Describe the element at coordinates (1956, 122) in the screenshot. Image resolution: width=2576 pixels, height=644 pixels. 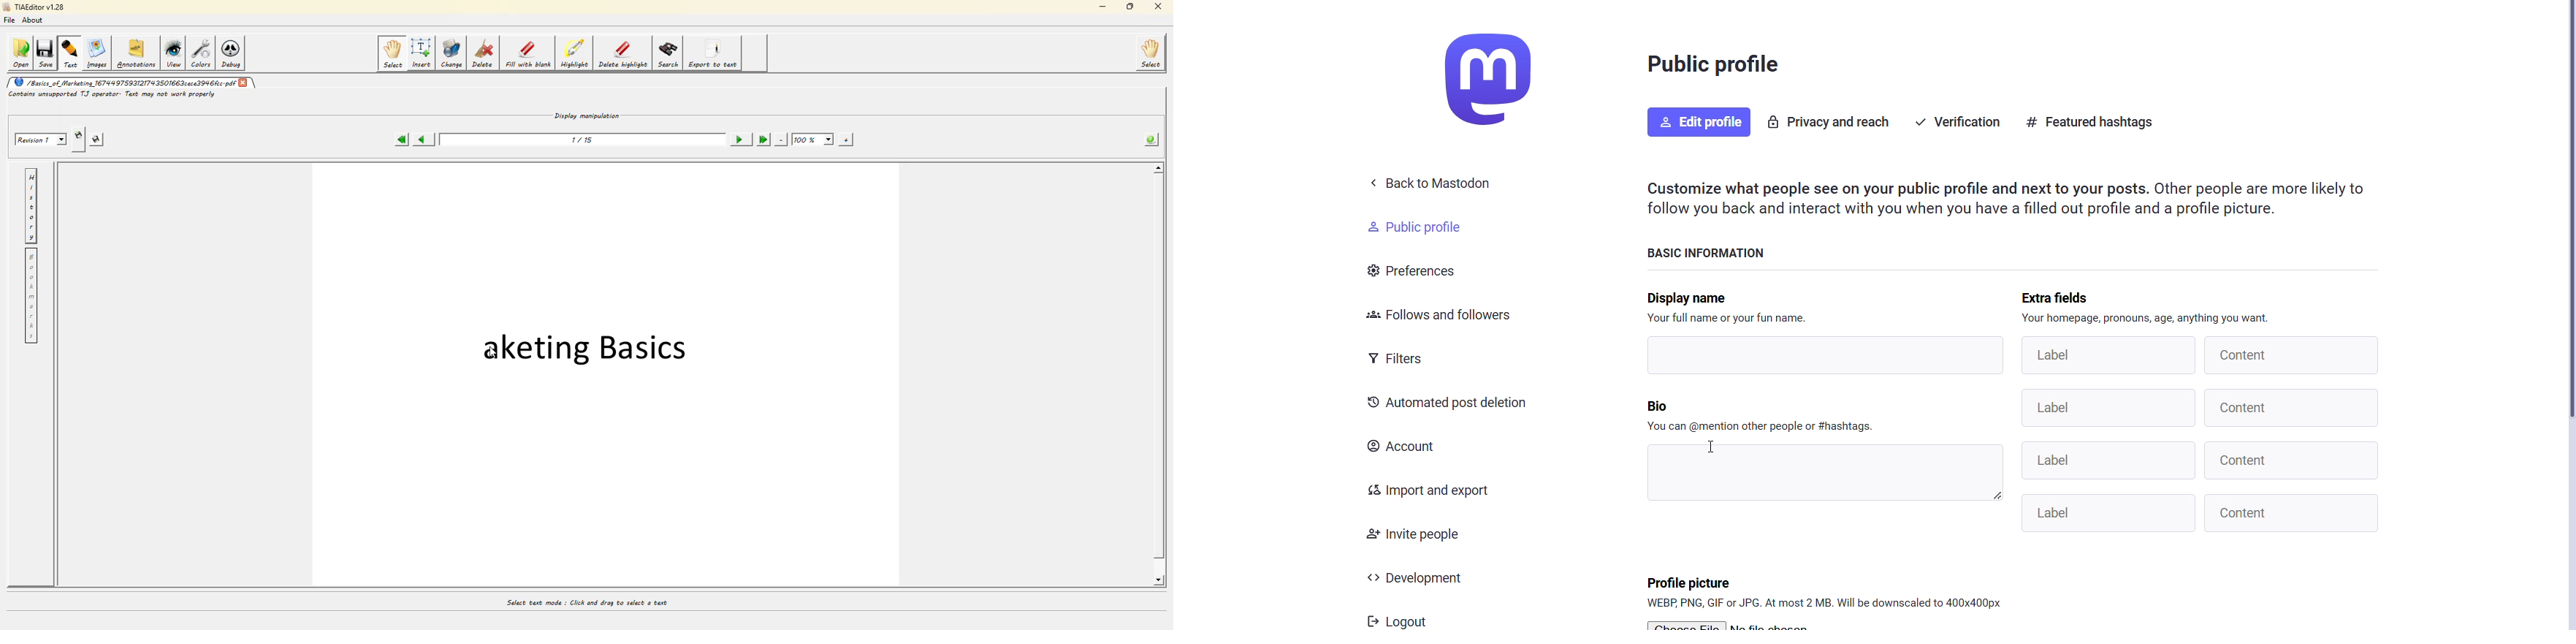
I see `Verification` at that location.